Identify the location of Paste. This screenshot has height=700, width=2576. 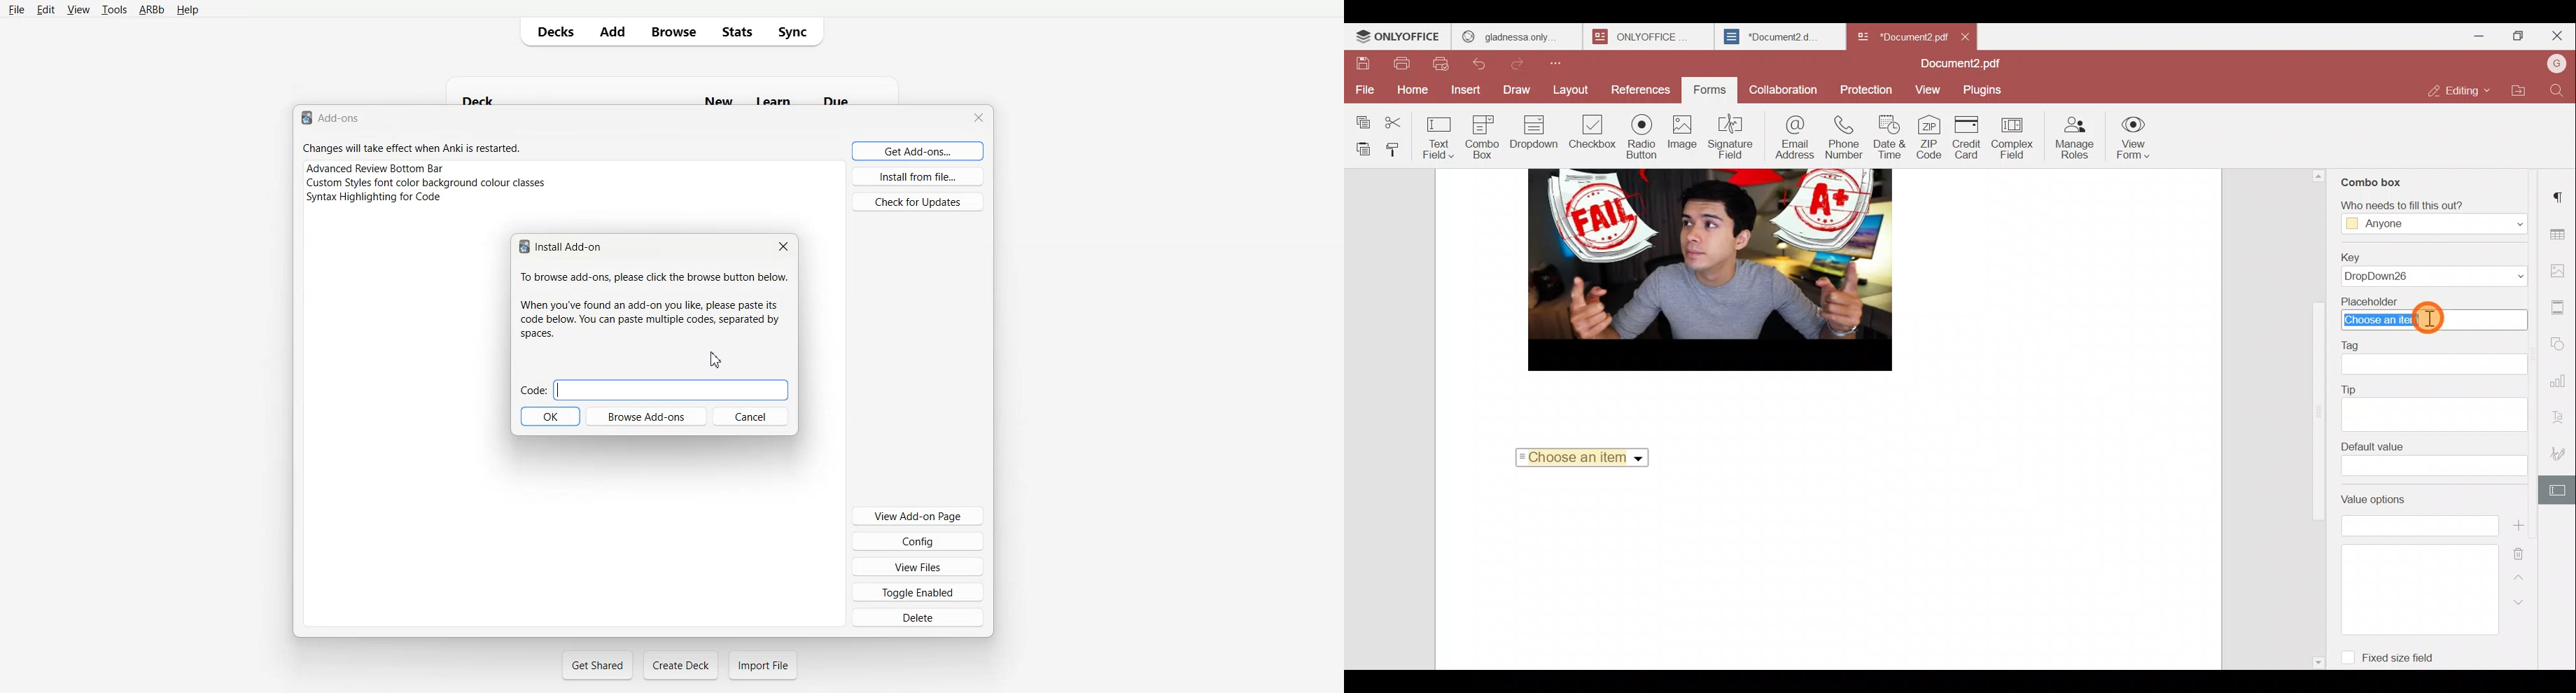
(1361, 149).